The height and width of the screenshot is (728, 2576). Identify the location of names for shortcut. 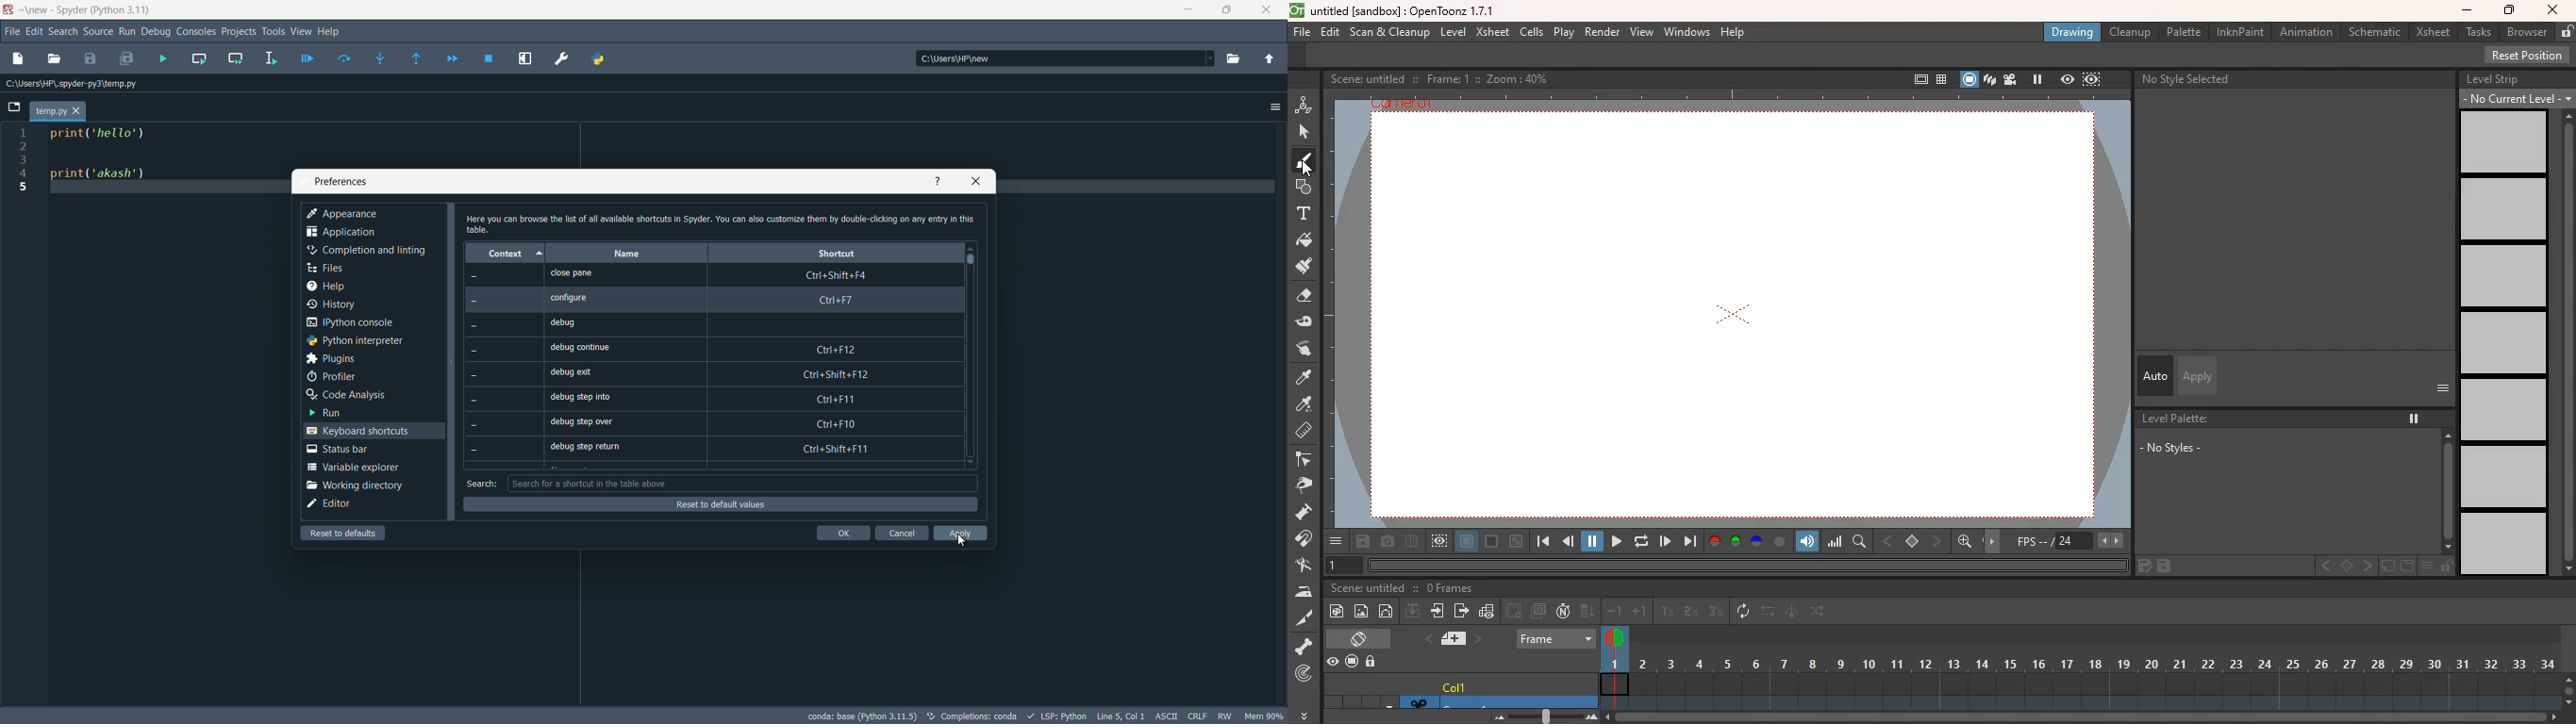
(595, 360).